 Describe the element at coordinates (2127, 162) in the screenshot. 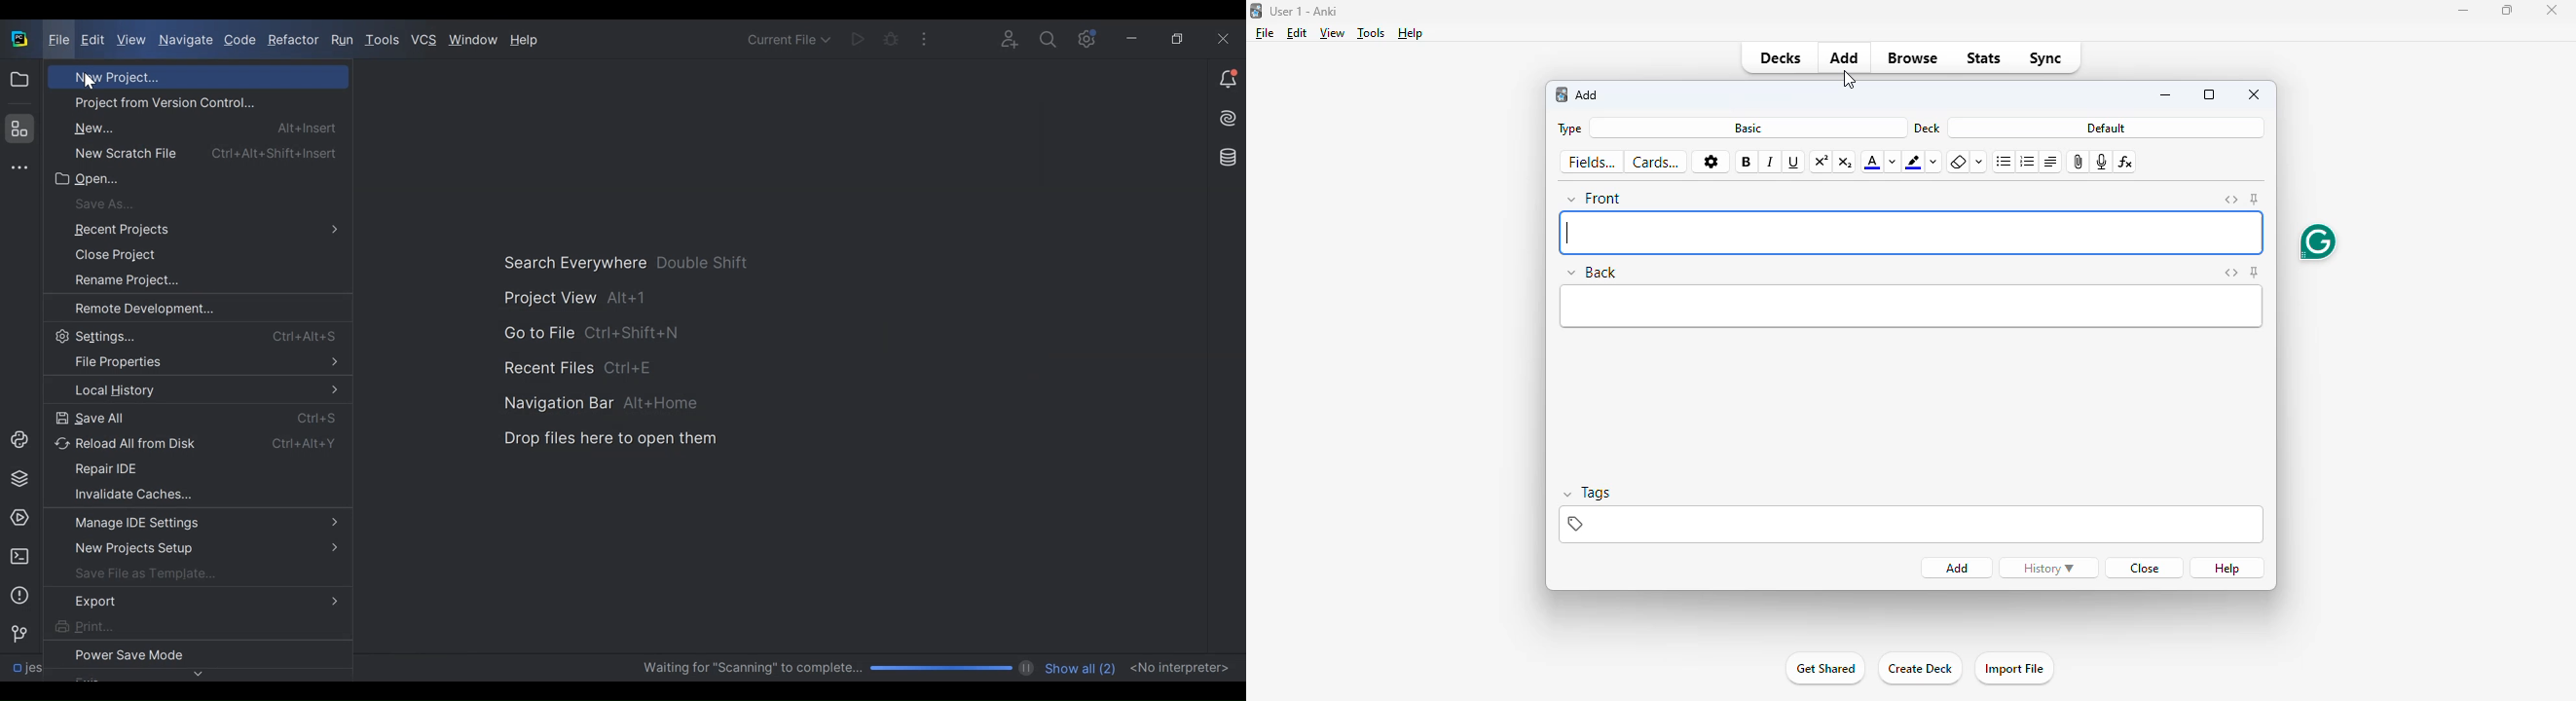

I see `equations` at that location.